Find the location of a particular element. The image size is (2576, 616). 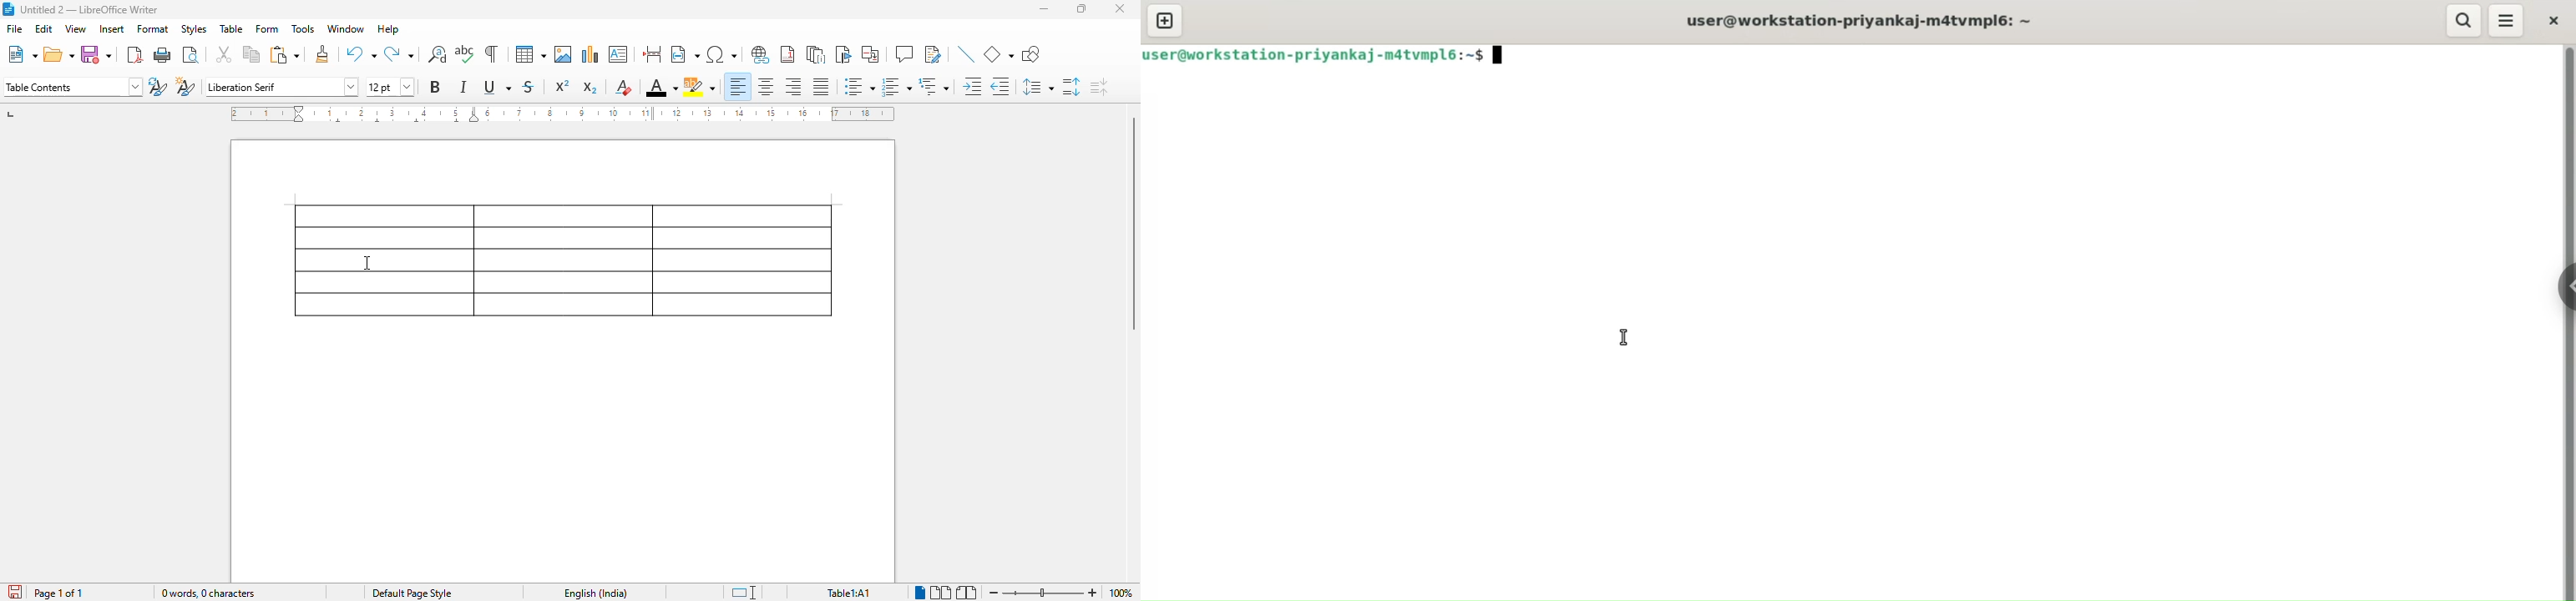

strikethrough is located at coordinates (529, 86).